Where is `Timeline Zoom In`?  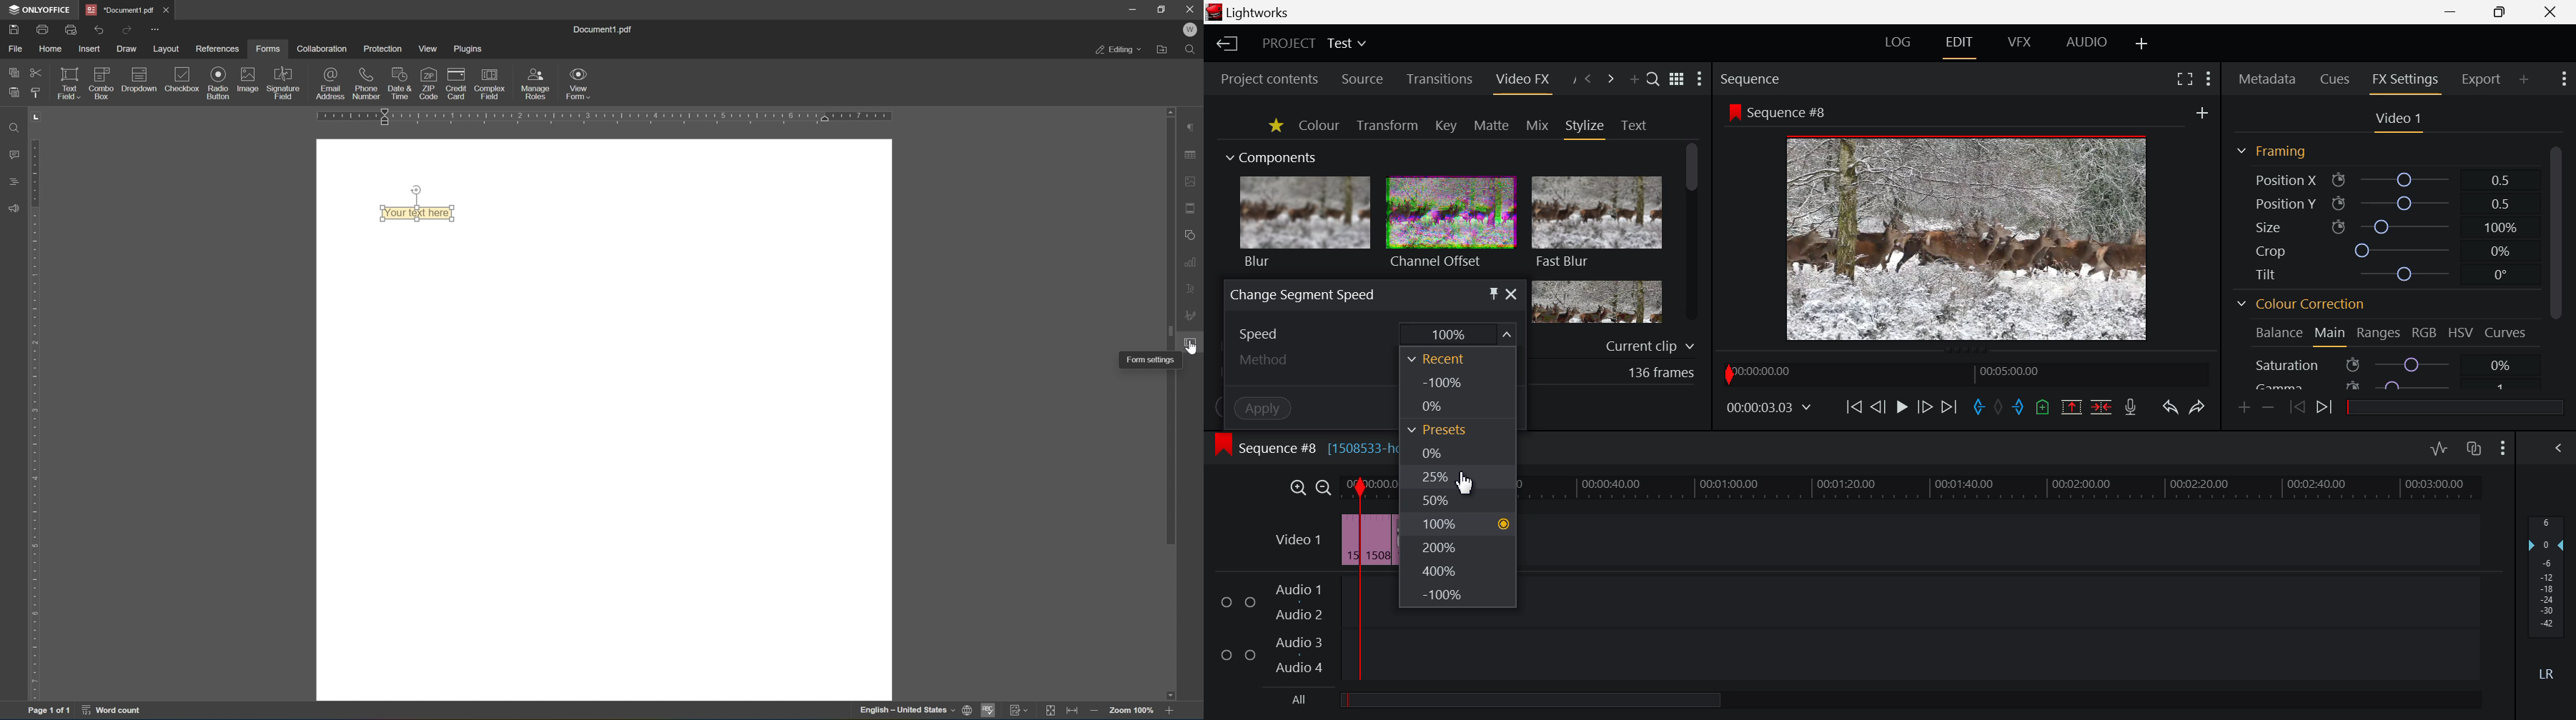 Timeline Zoom In is located at coordinates (1297, 488).